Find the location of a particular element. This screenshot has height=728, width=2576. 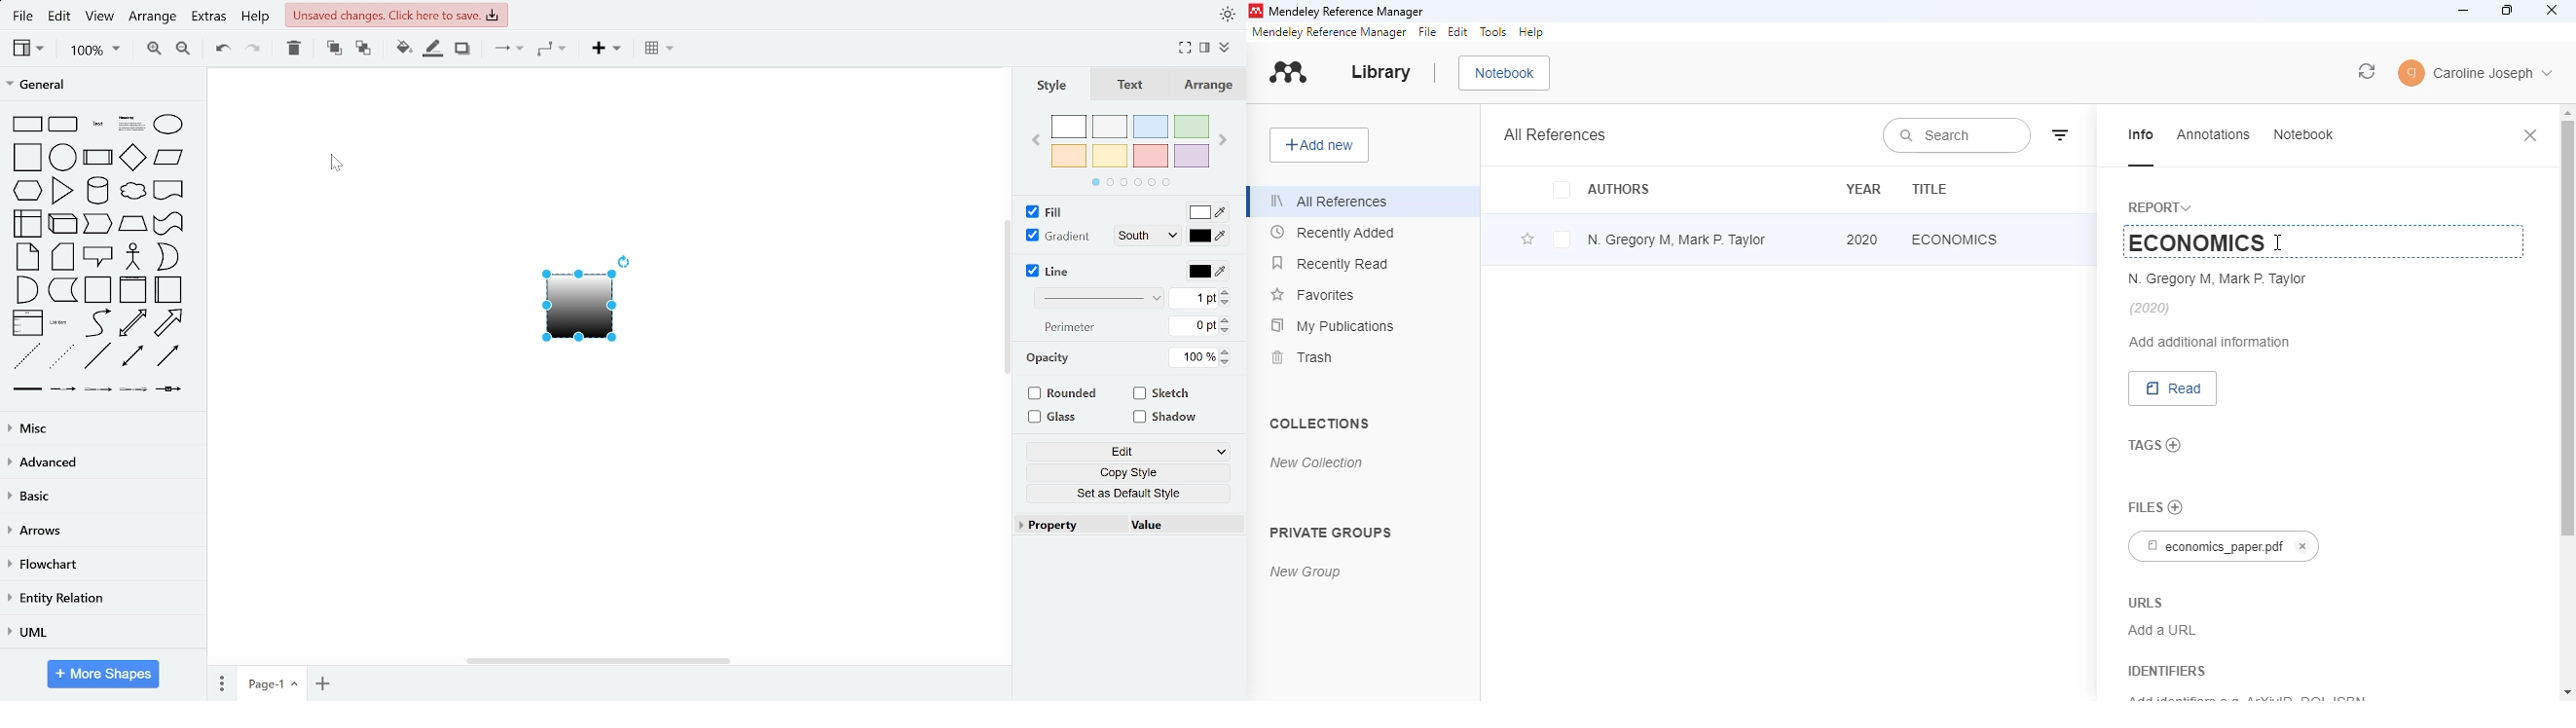

extras is located at coordinates (209, 17).